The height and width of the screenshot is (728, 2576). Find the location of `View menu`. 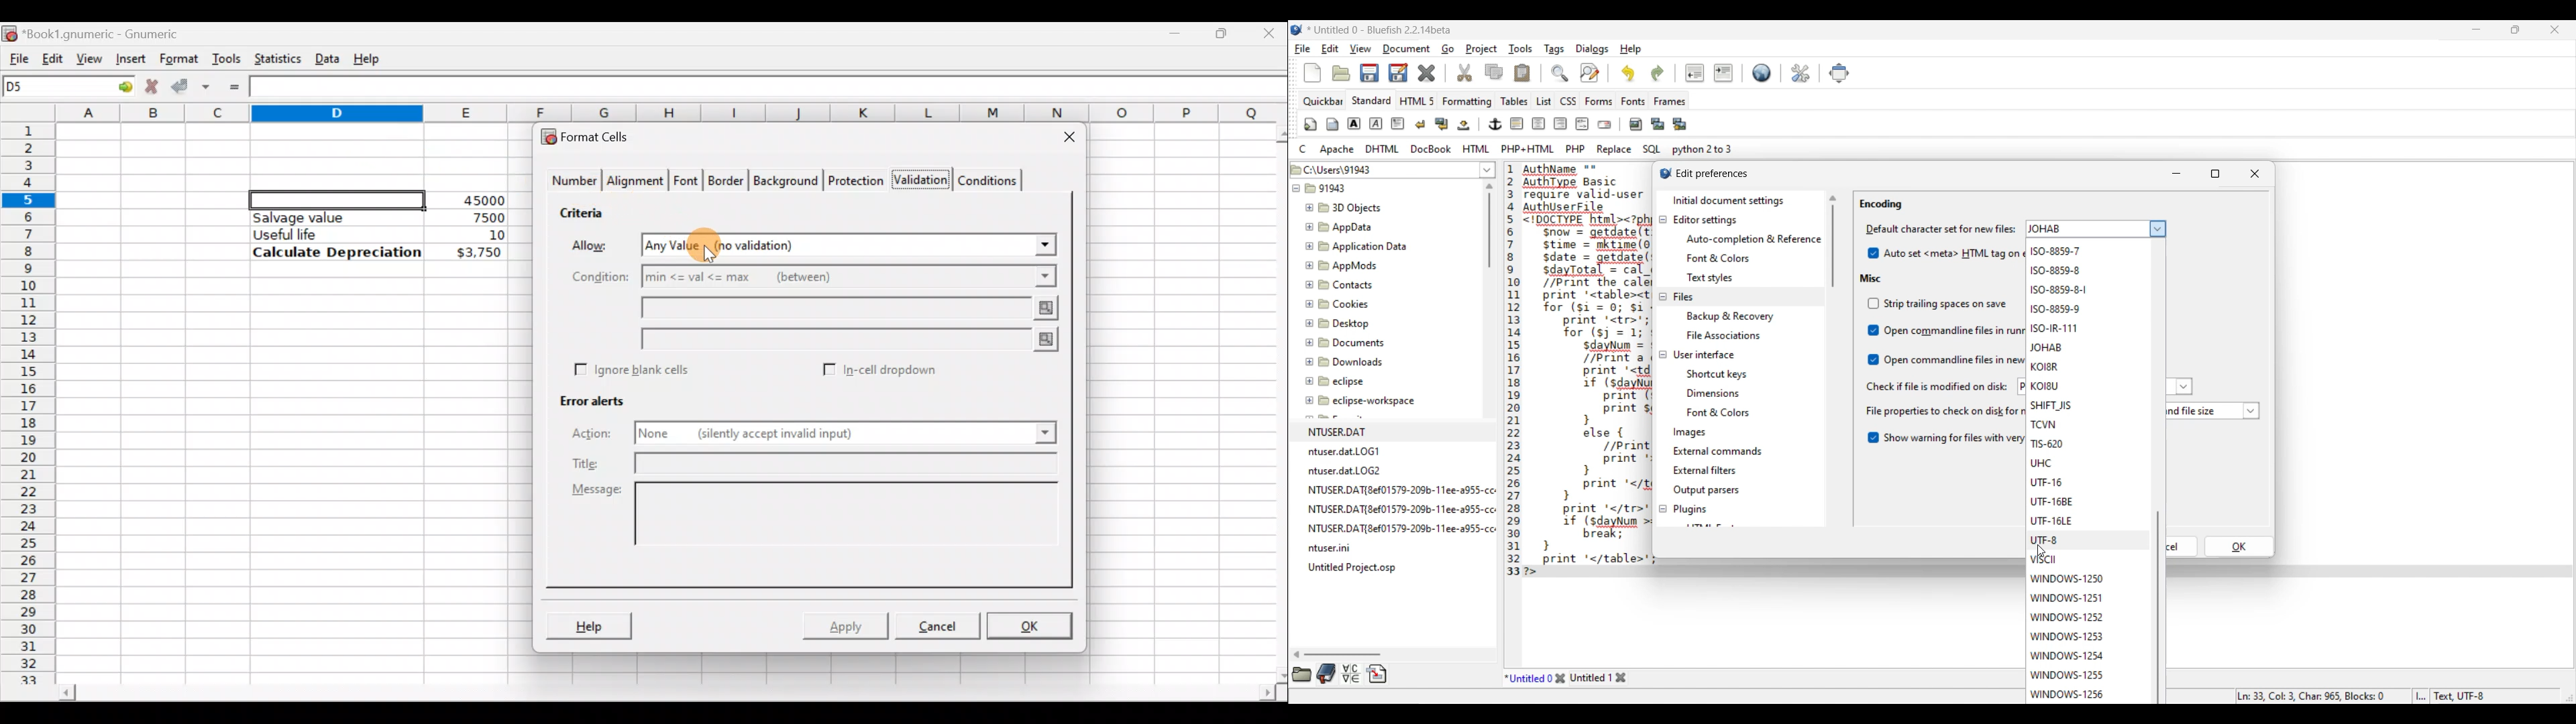

View menu is located at coordinates (1360, 49).